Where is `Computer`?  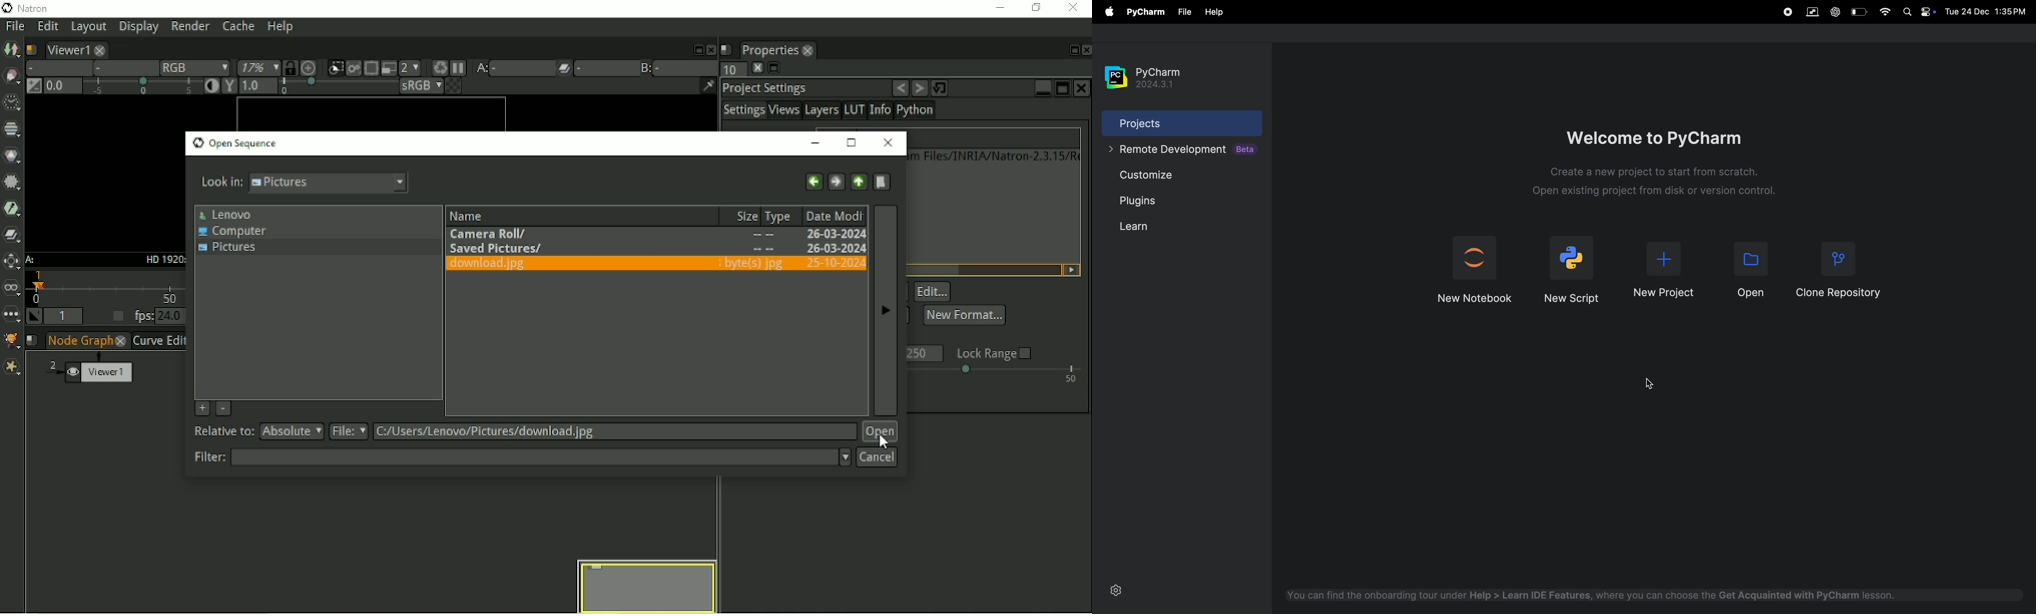
Computer is located at coordinates (236, 231).